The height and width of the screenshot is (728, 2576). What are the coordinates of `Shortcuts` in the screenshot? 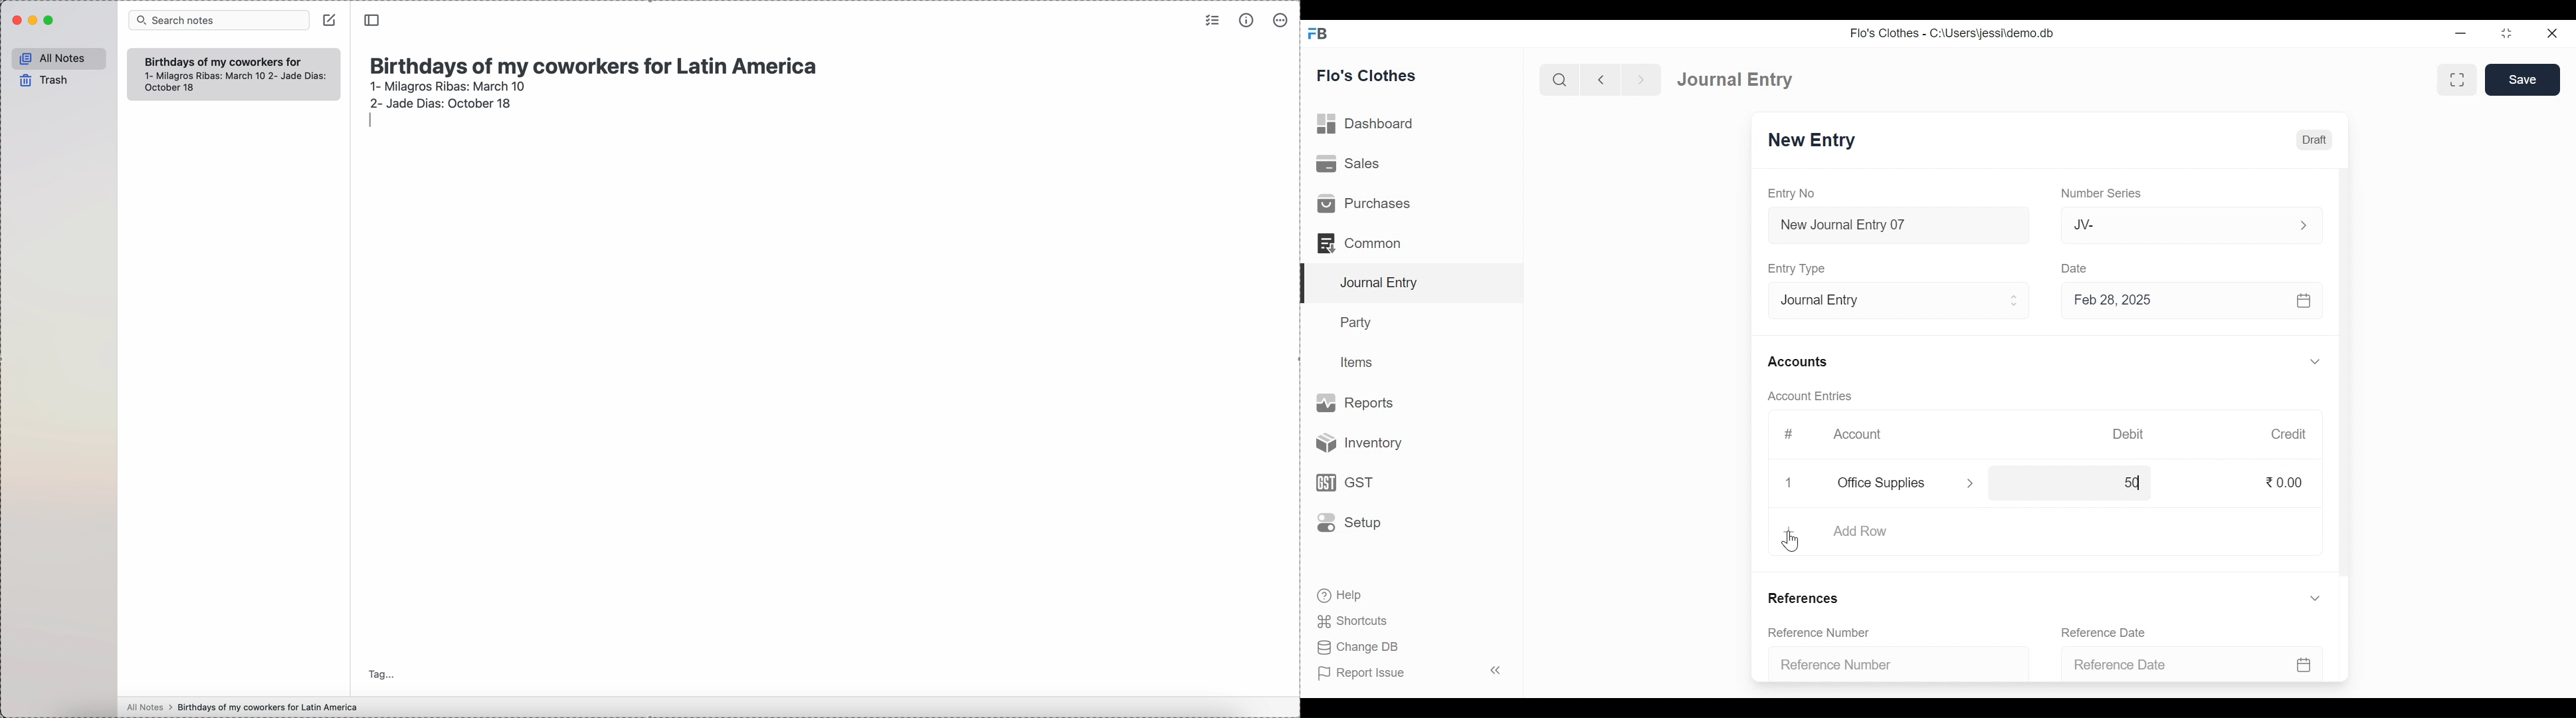 It's located at (1360, 619).